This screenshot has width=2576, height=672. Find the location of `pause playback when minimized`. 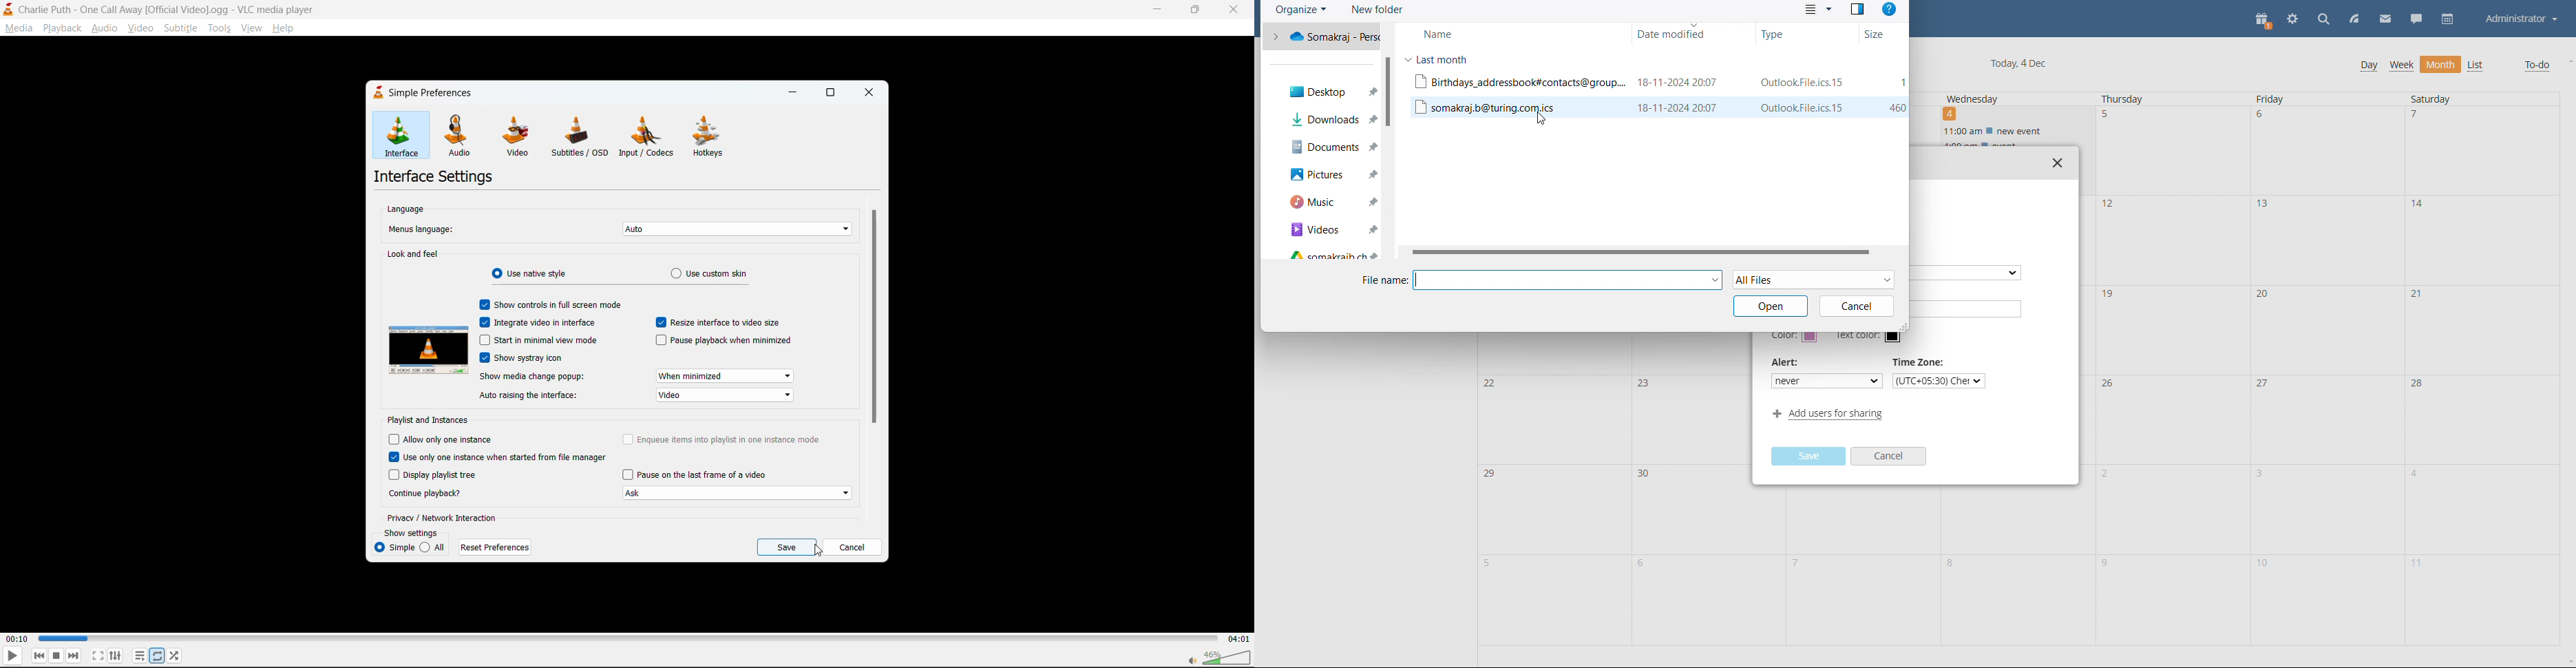

pause playback when minimized is located at coordinates (733, 343).